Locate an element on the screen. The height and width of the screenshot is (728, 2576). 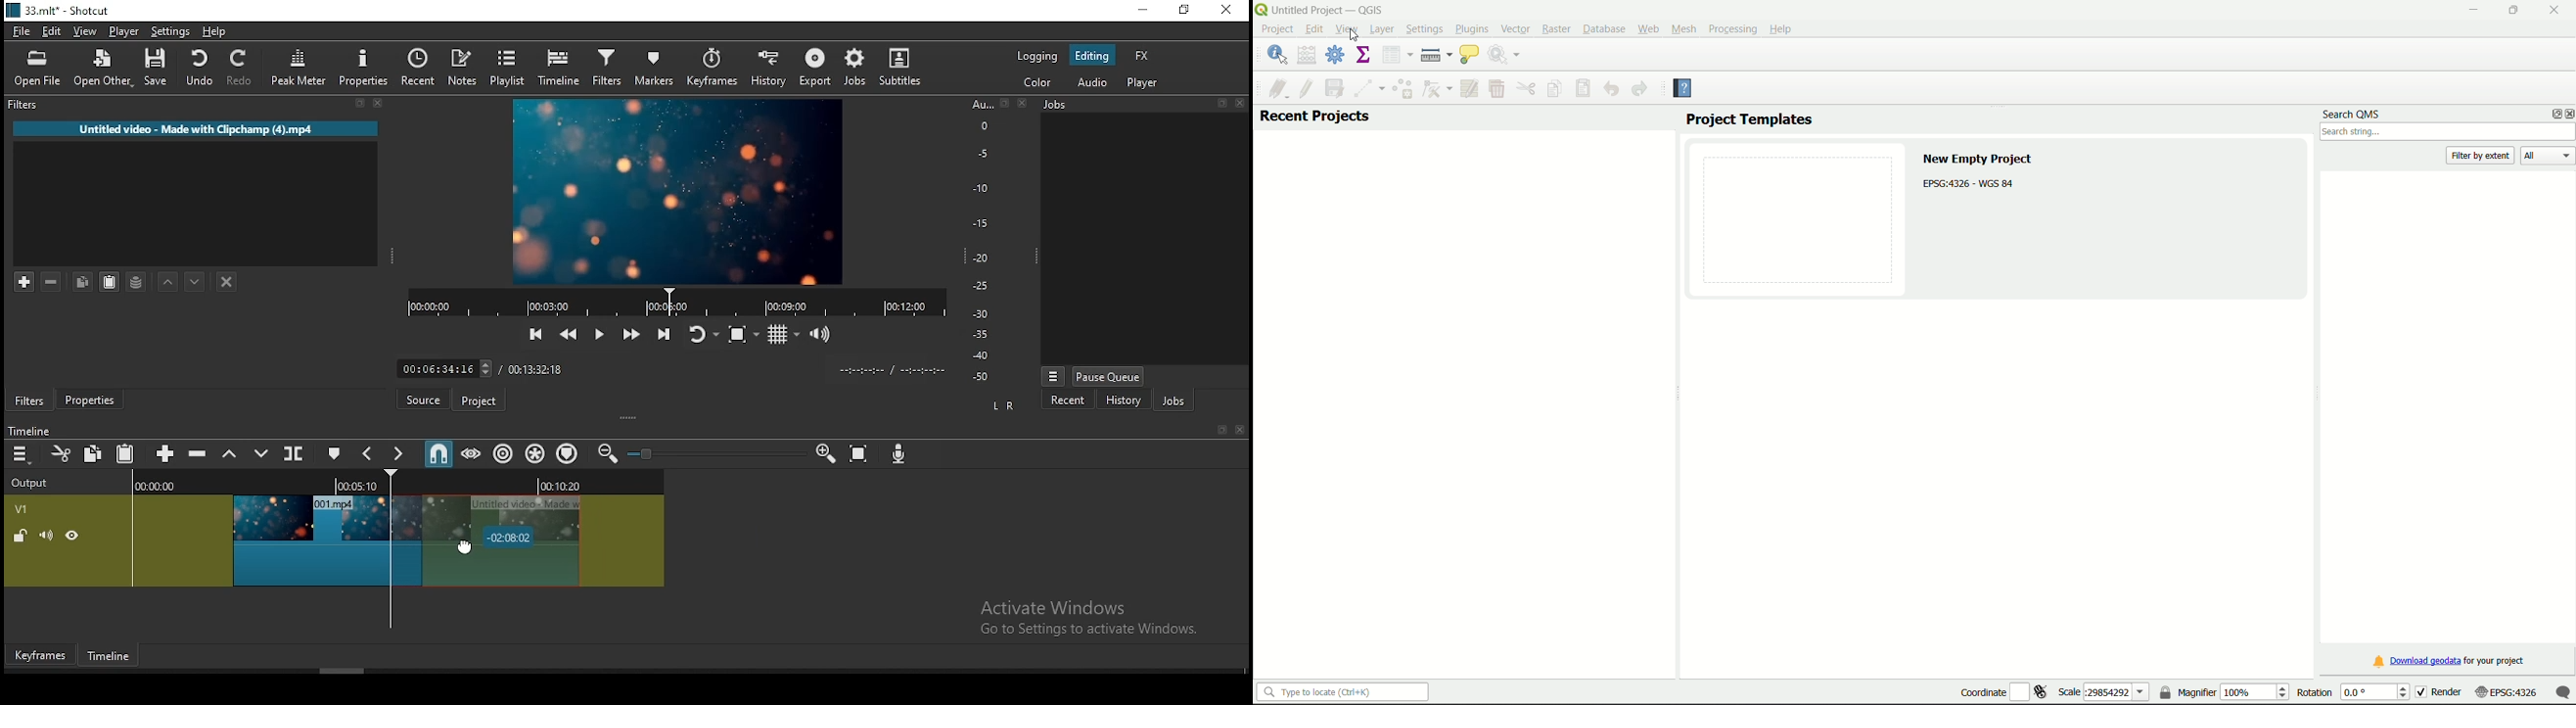
 is located at coordinates (1239, 431).